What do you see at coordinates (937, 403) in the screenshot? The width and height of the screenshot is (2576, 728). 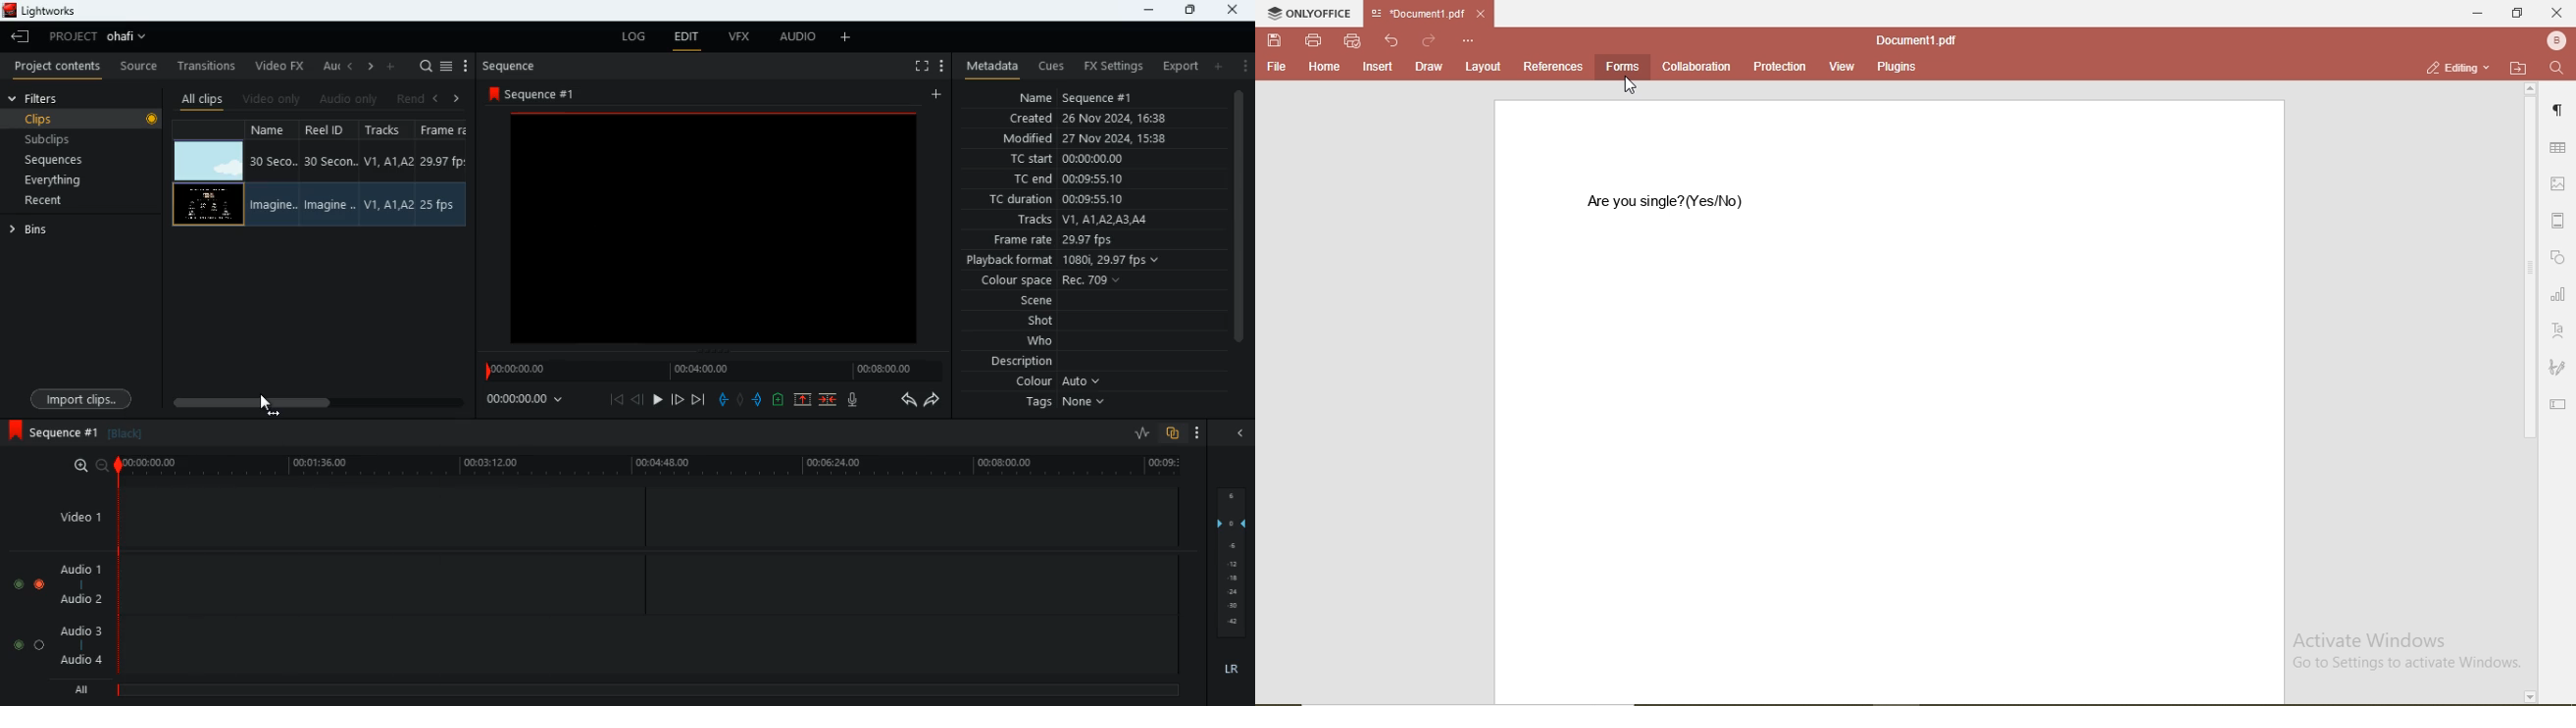 I see `forward` at bounding box center [937, 403].